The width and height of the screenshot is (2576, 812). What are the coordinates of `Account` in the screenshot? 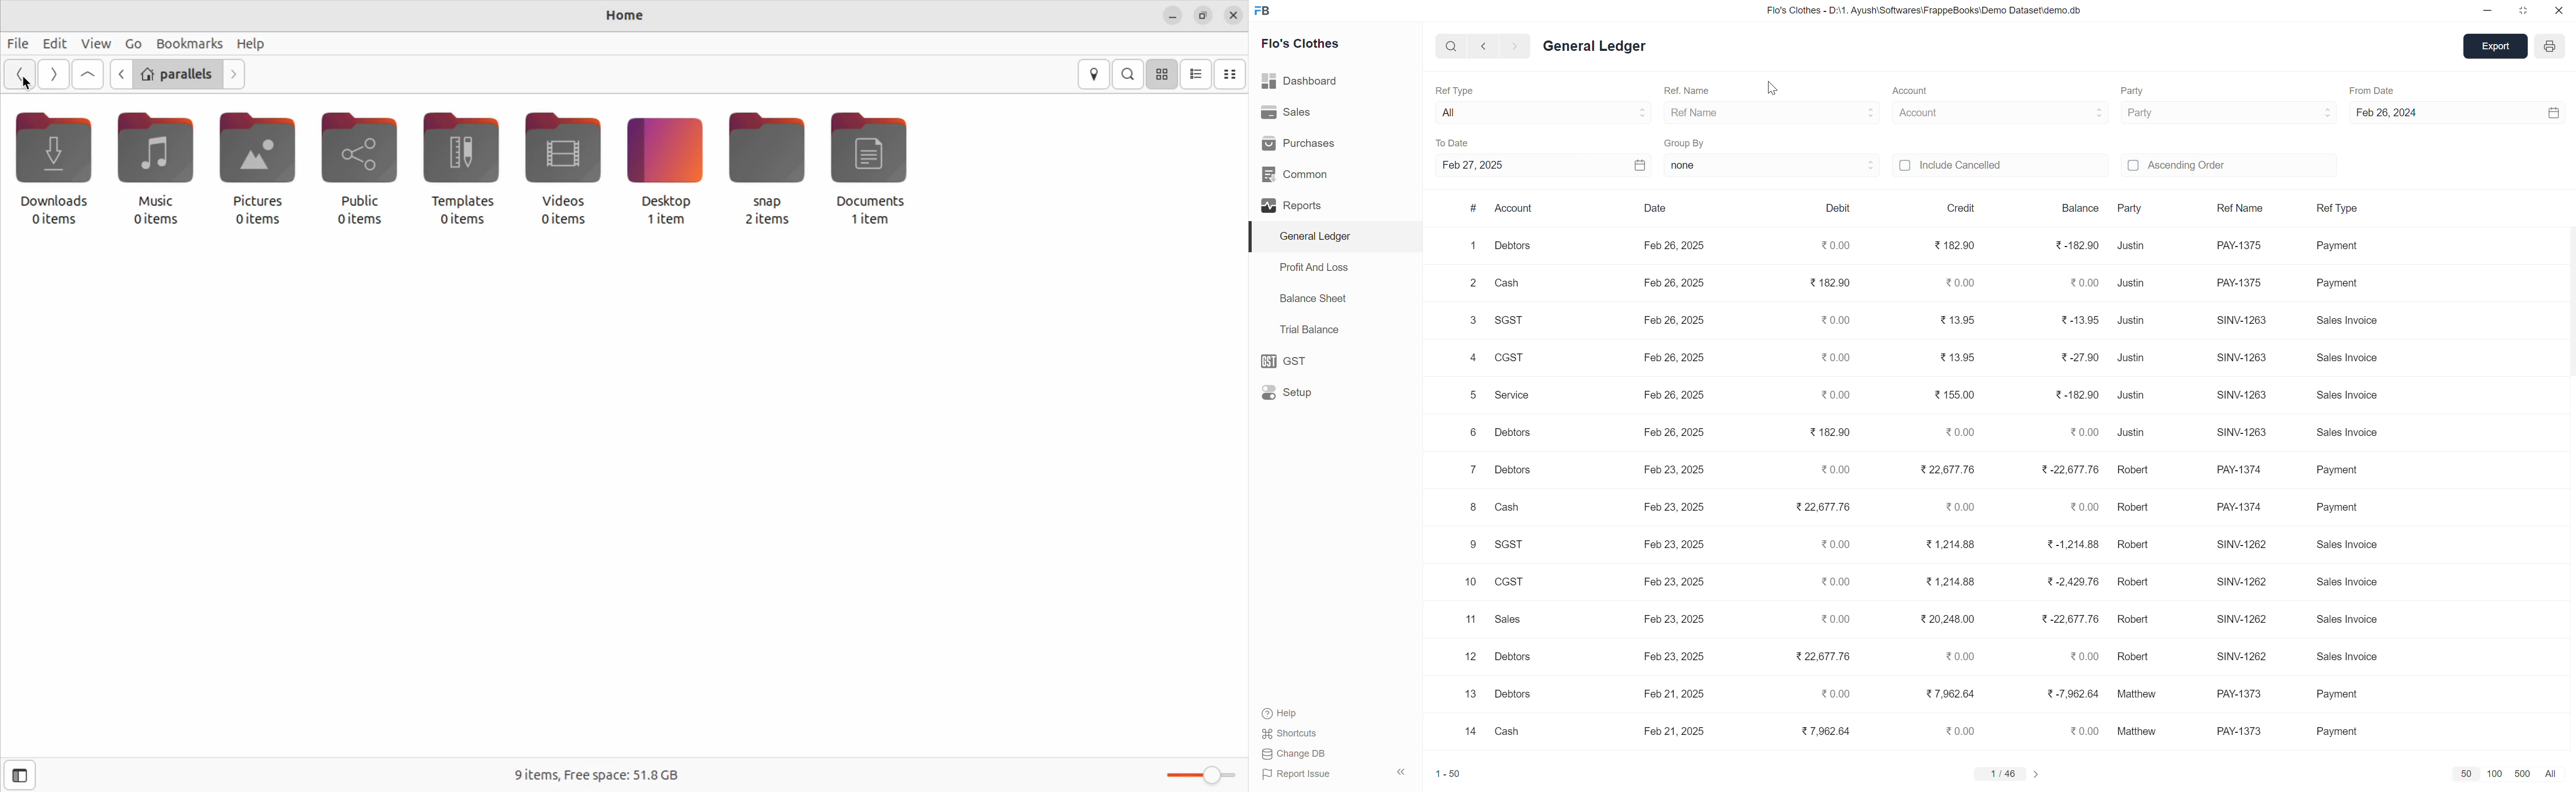 It's located at (1998, 113).